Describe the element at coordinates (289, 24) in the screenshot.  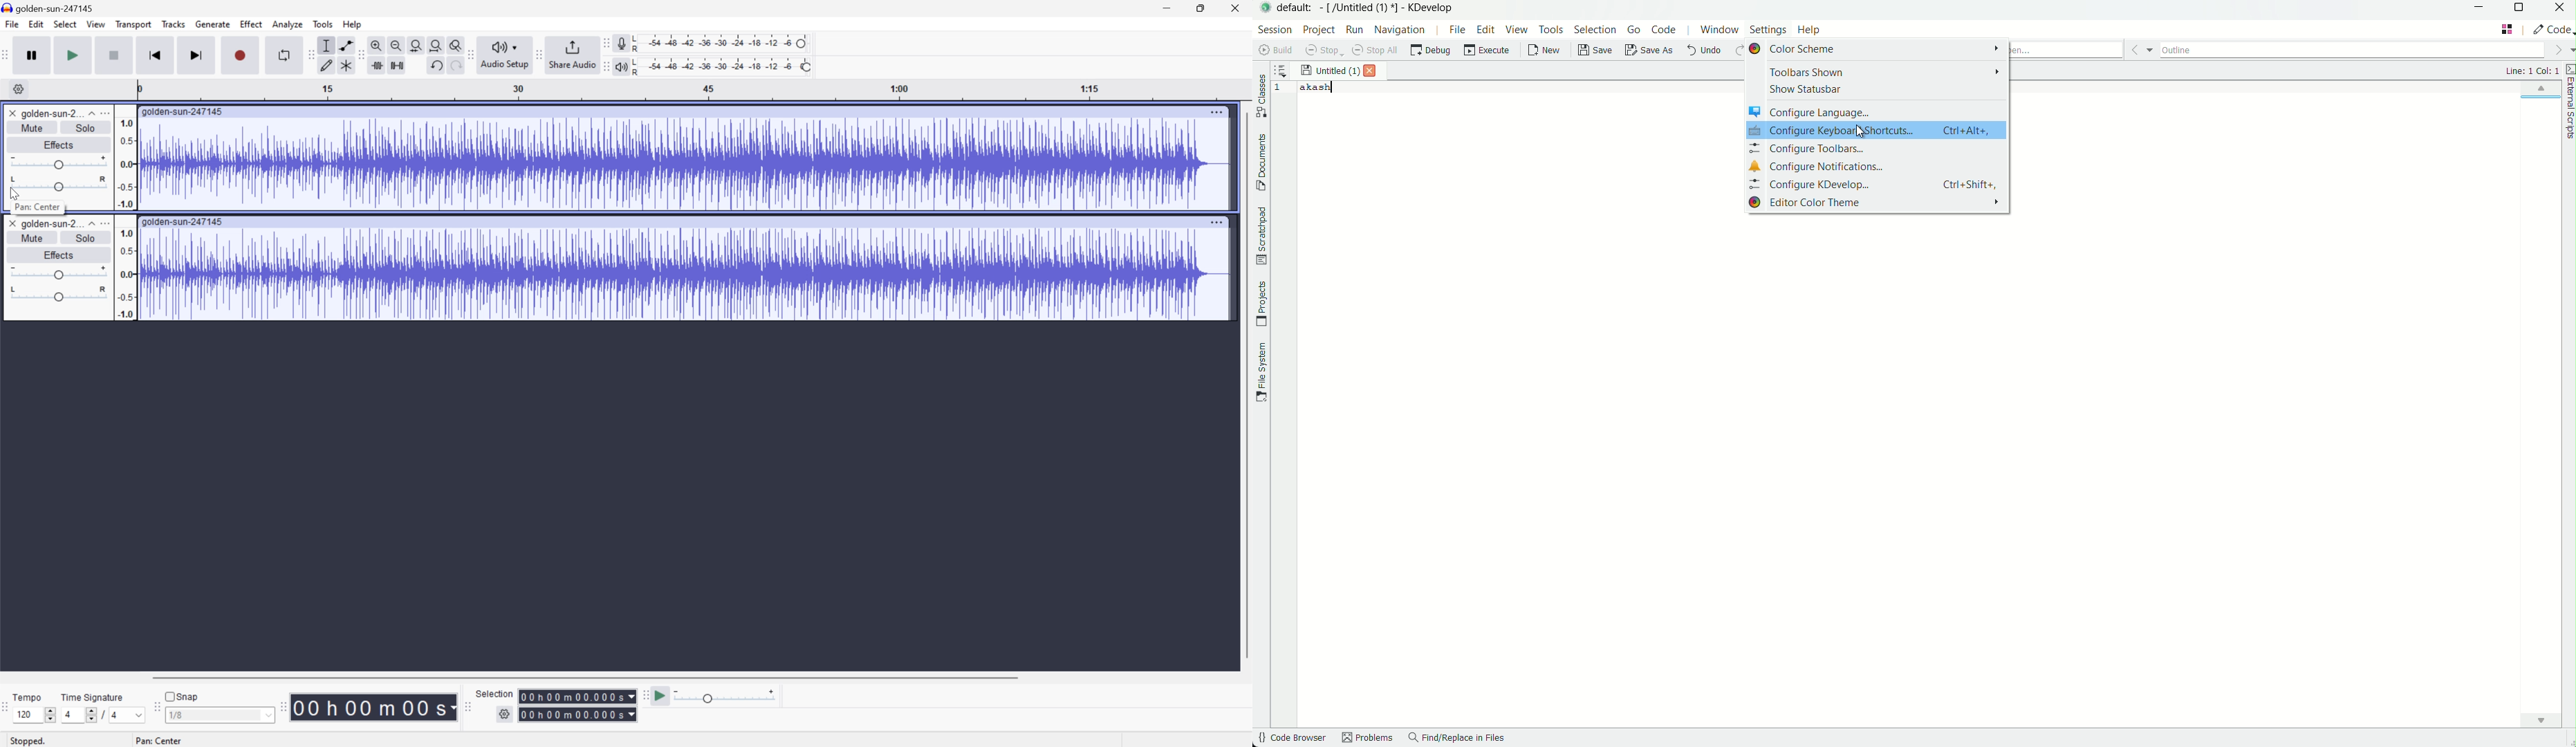
I see `Analyze` at that location.